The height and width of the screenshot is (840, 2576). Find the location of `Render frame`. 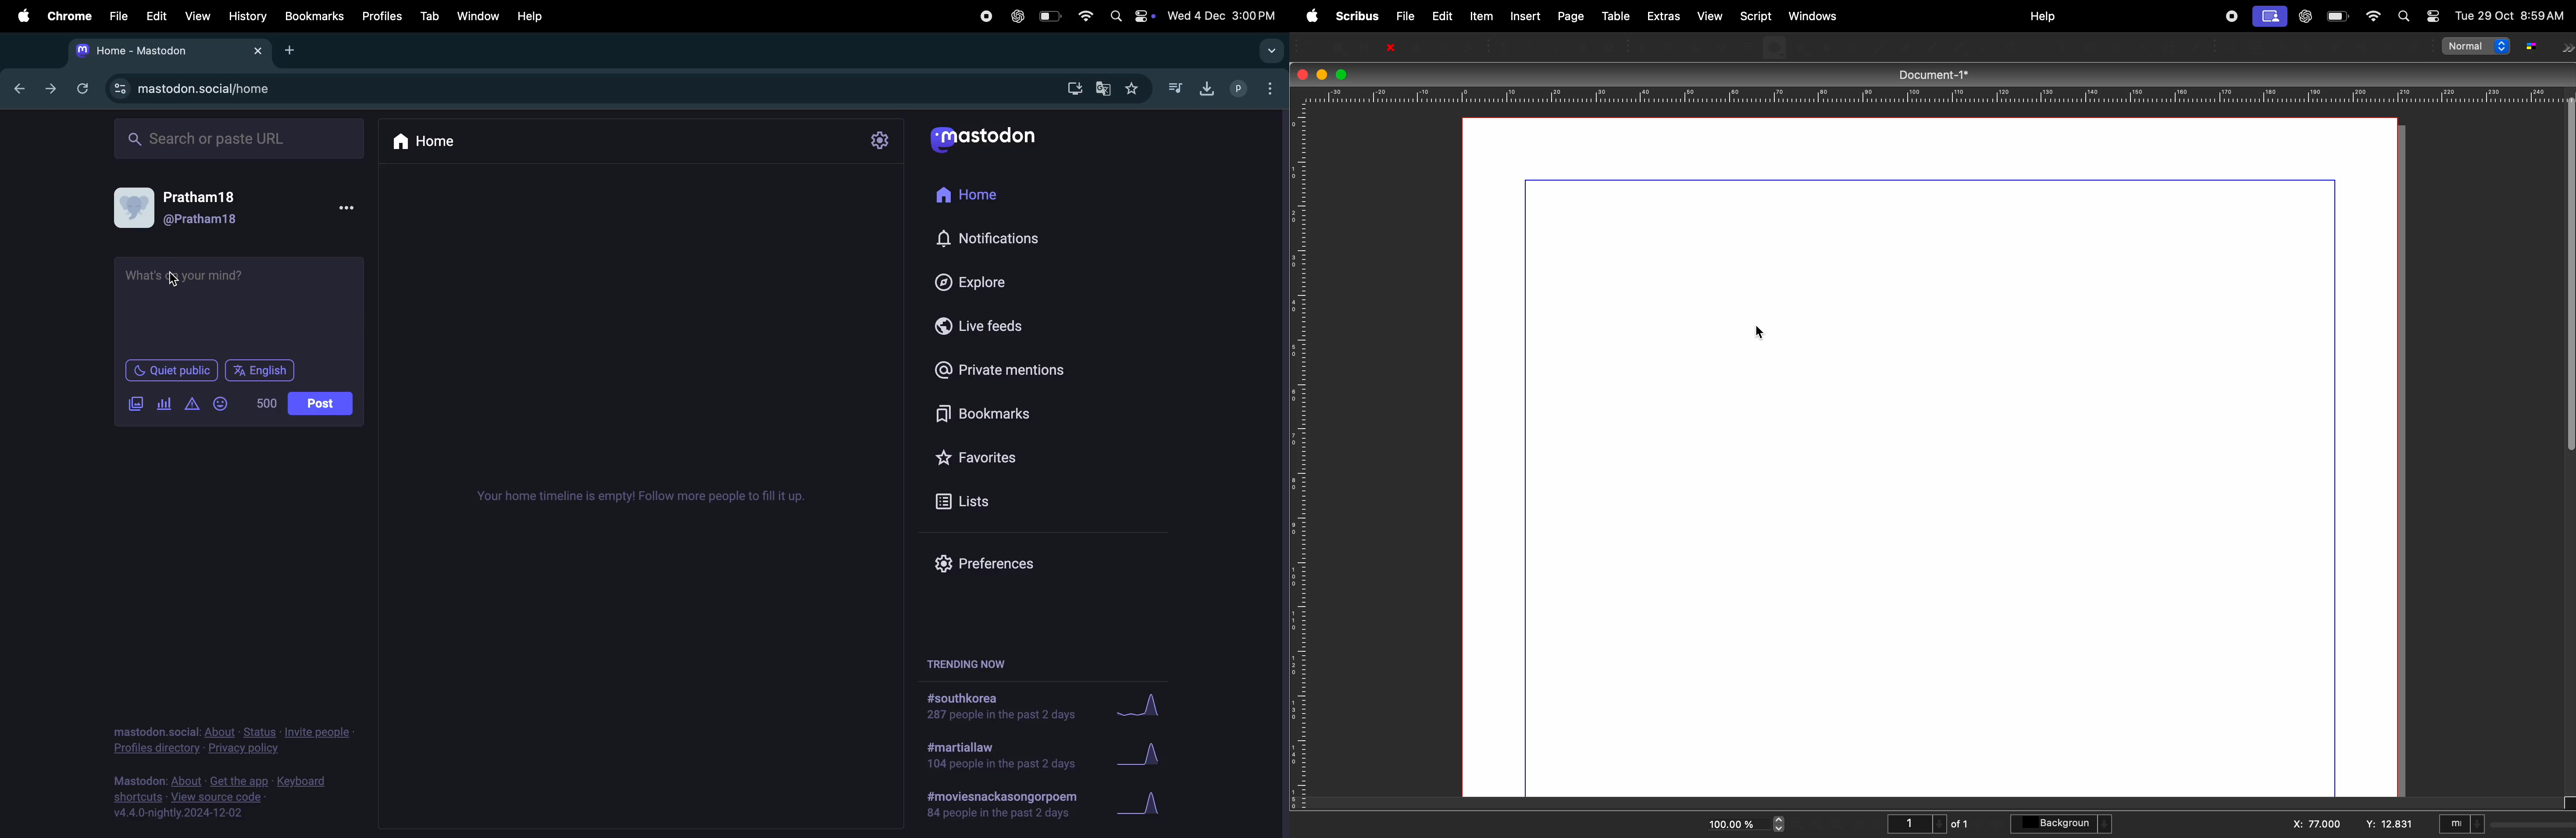

Render frame is located at coordinates (1720, 46).